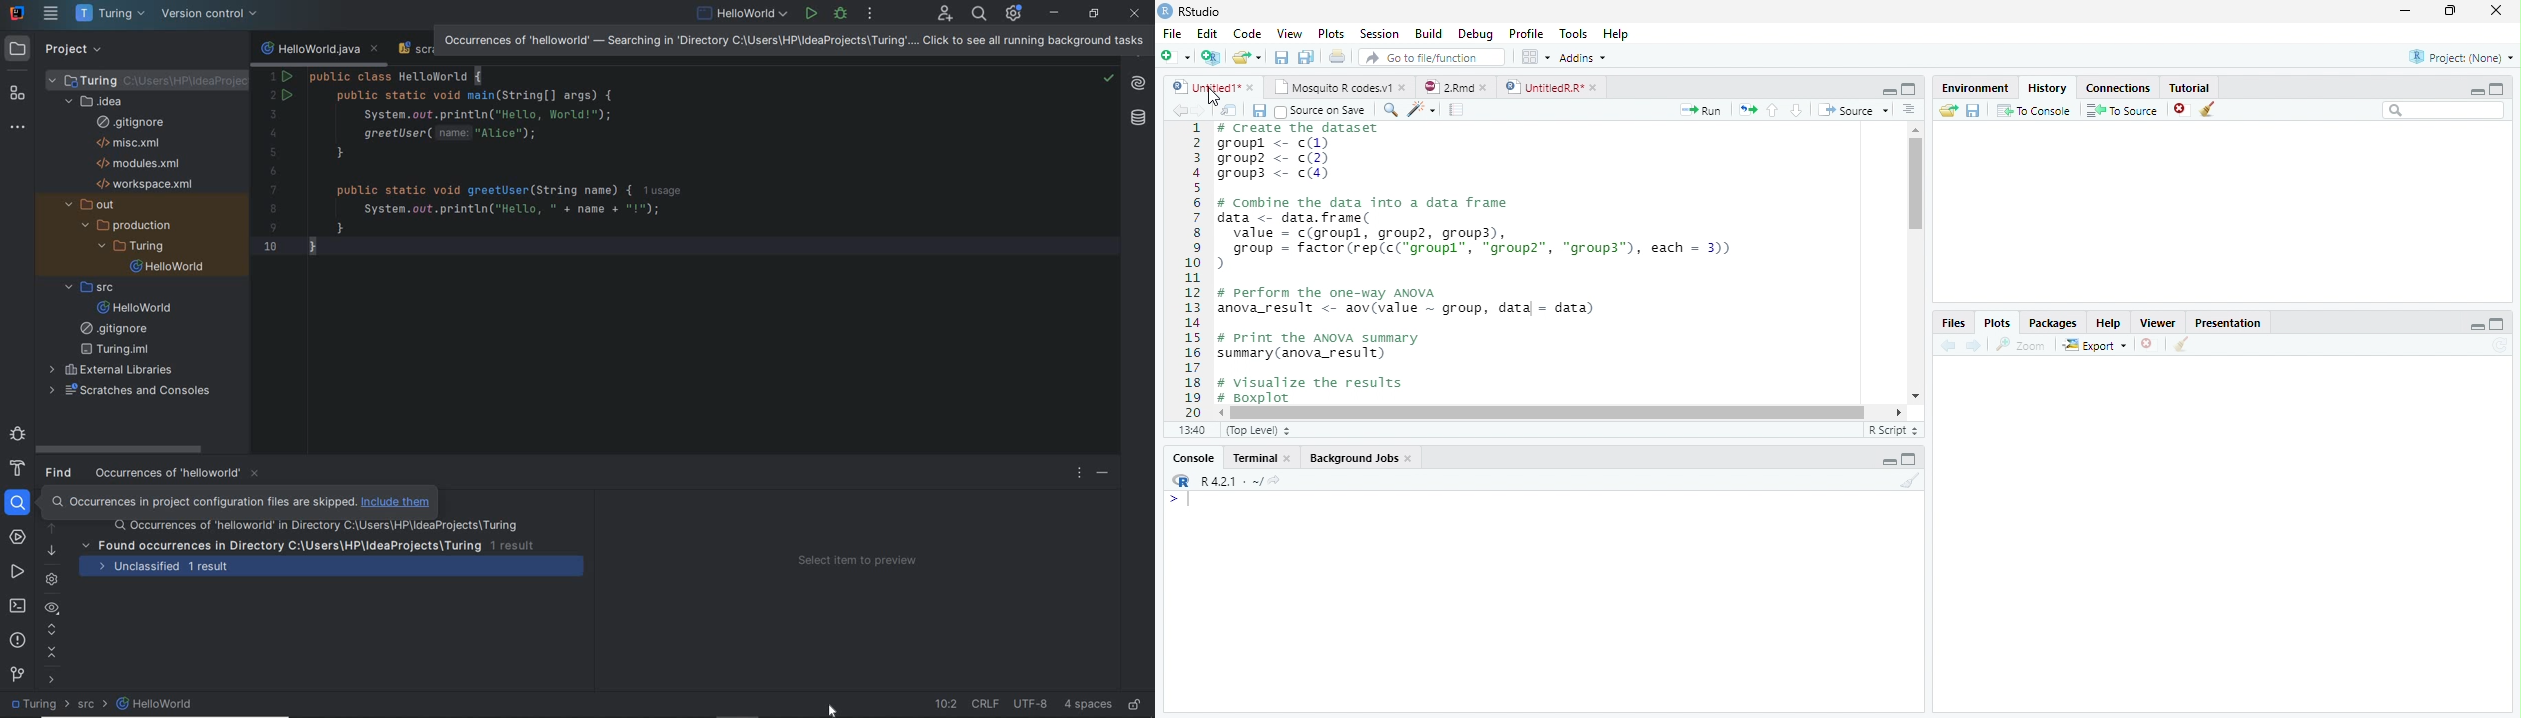 Image resolution: width=2548 pixels, height=728 pixels. What do you see at coordinates (1262, 433) in the screenshot?
I see `Top level` at bounding box center [1262, 433].